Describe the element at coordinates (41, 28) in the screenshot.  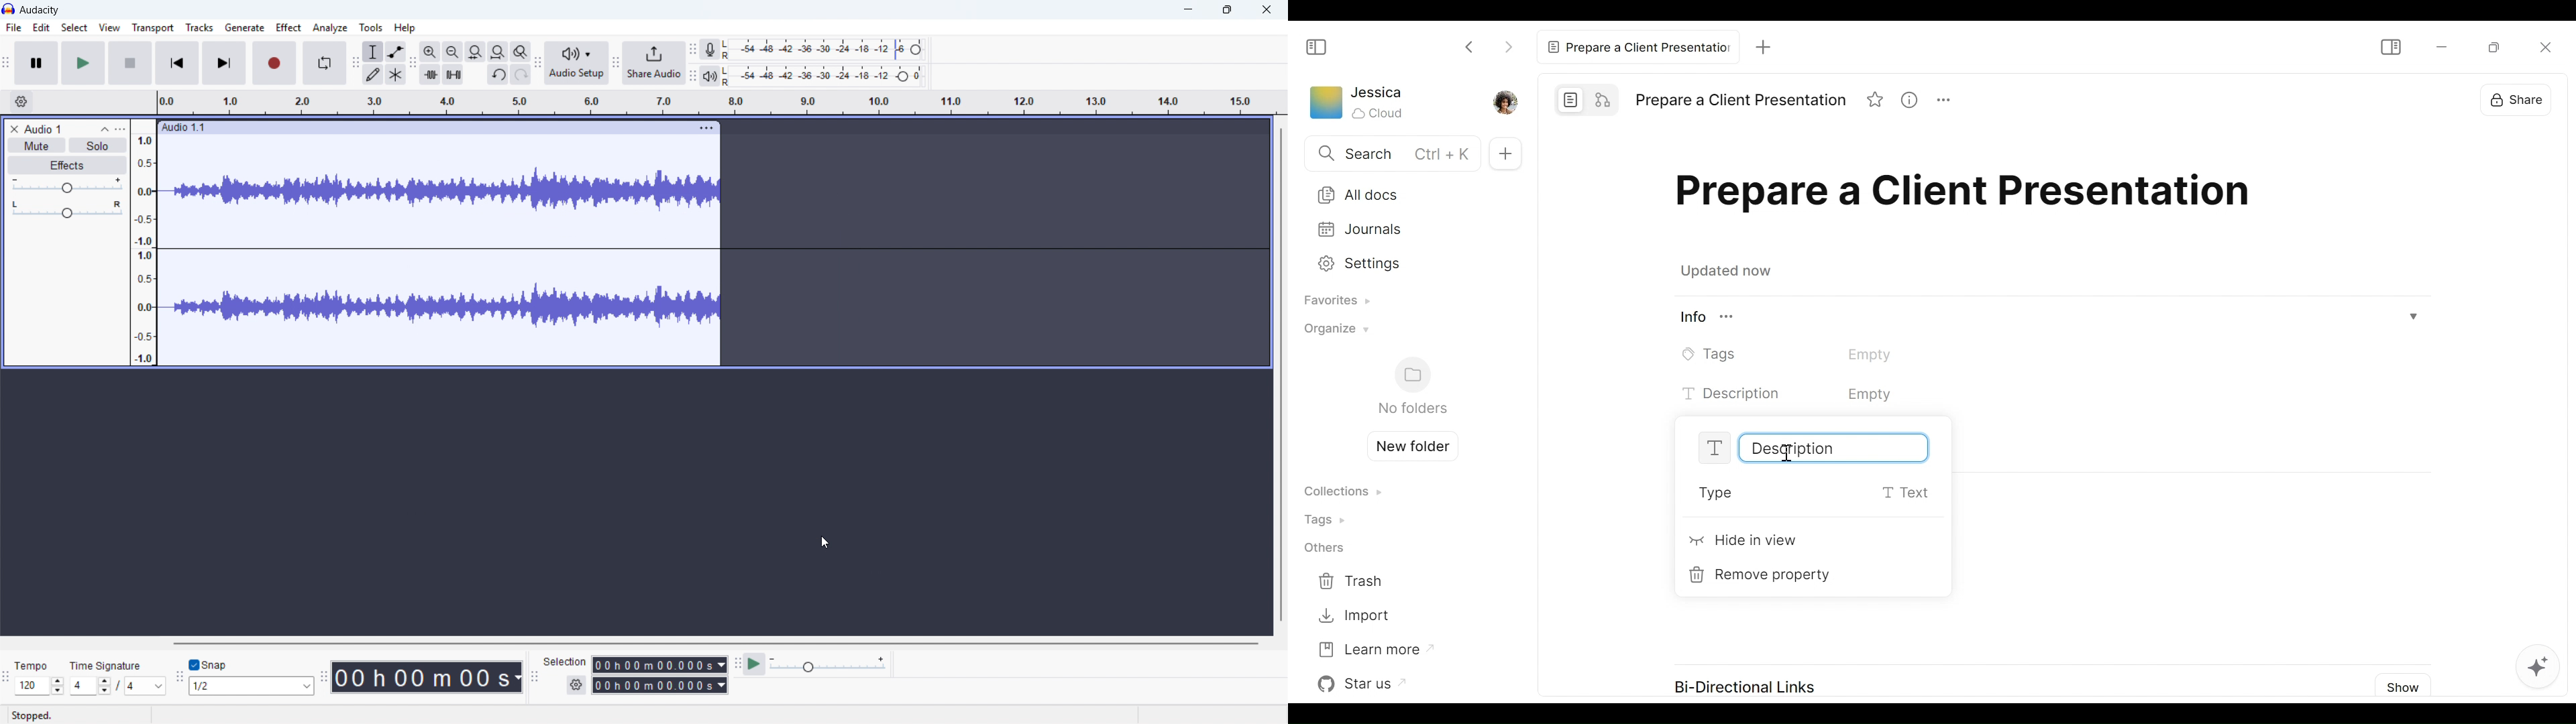
I see ` Edit ` at that location.